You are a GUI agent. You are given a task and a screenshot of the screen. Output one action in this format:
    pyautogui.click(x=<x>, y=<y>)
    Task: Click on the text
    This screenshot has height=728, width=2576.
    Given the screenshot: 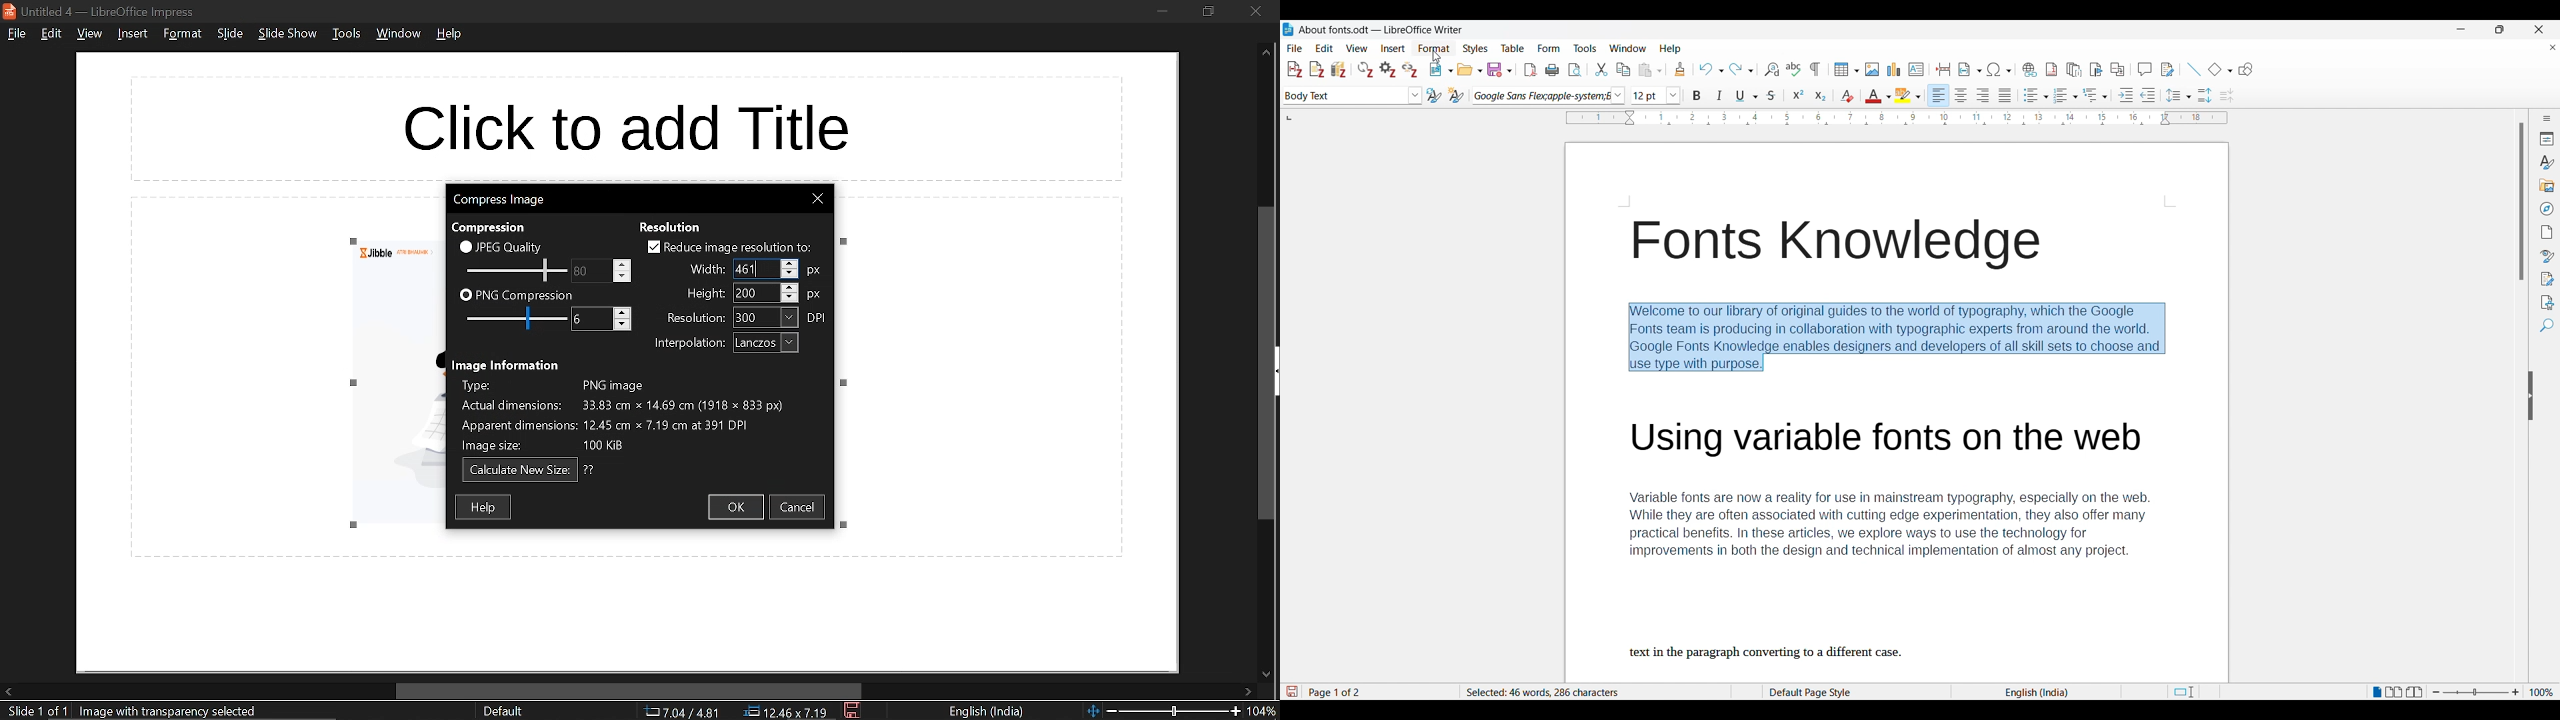 What is the action you would take?
    pyautogui.click(x=590, y=470)
    